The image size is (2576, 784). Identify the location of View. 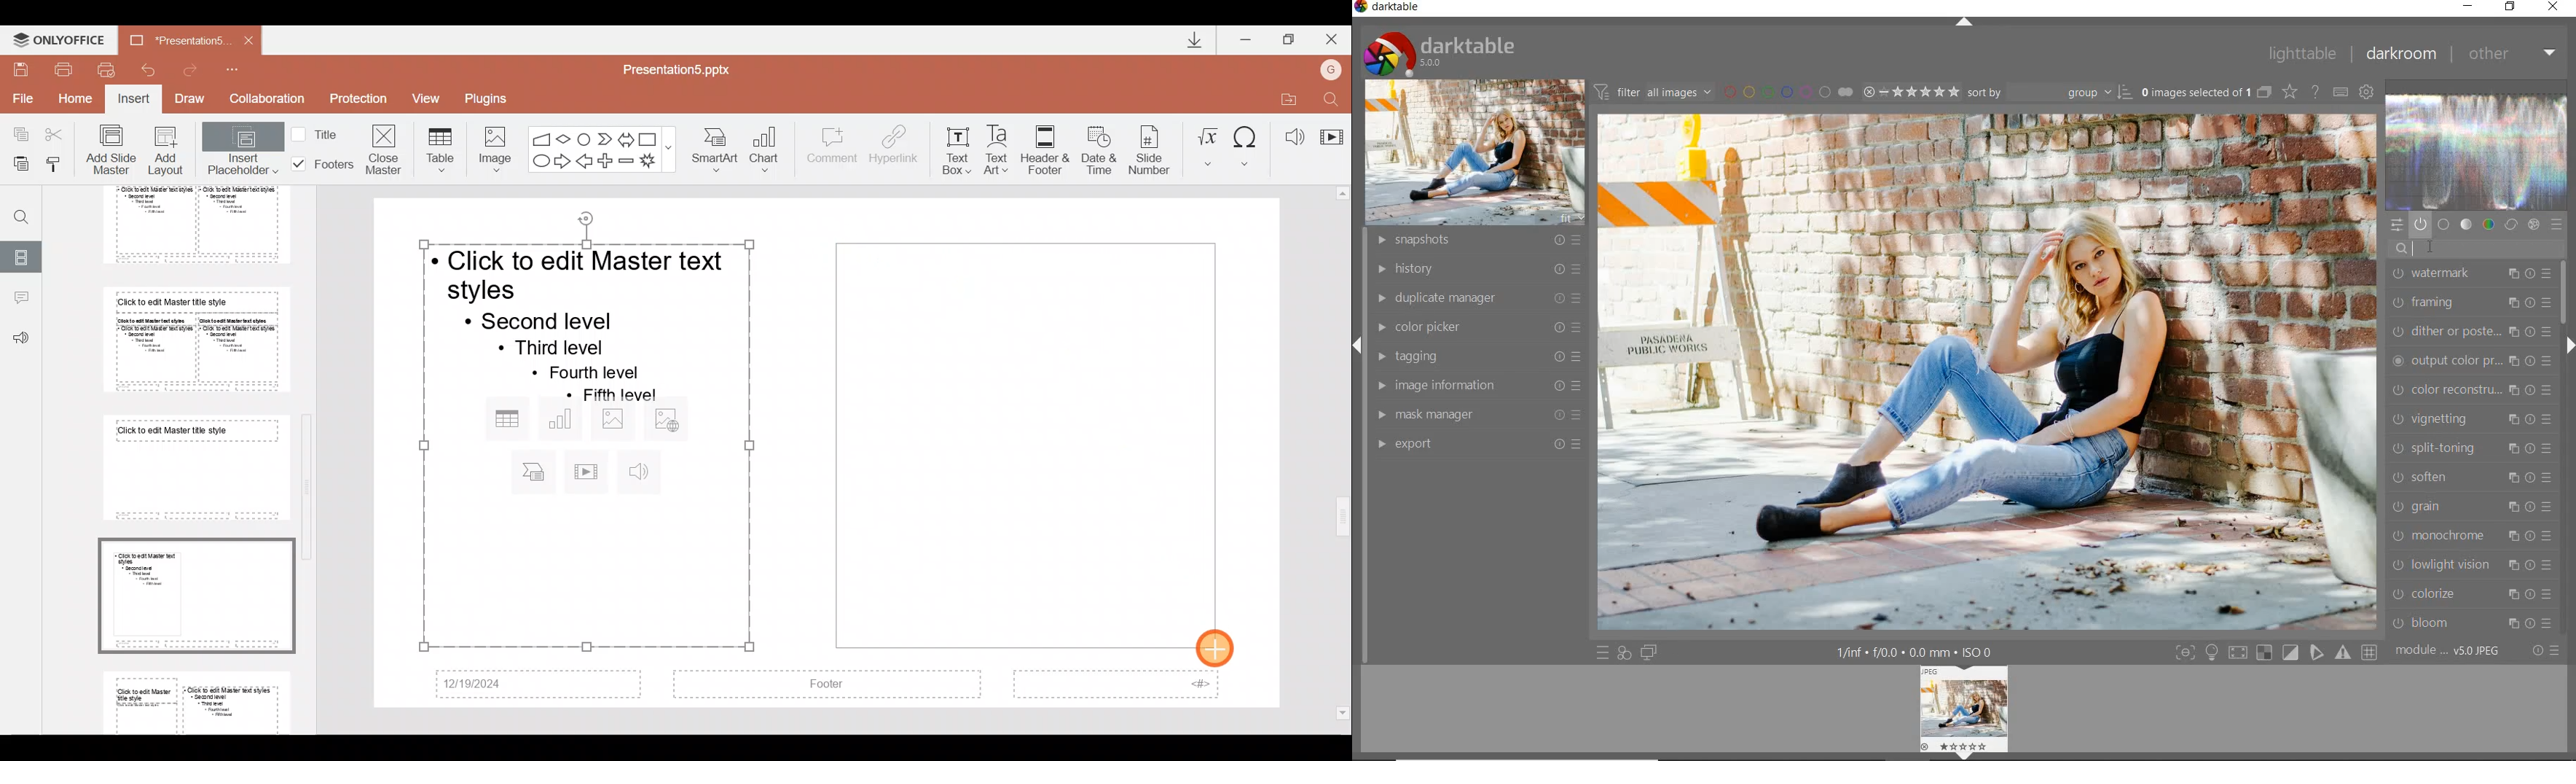
(431, 98).